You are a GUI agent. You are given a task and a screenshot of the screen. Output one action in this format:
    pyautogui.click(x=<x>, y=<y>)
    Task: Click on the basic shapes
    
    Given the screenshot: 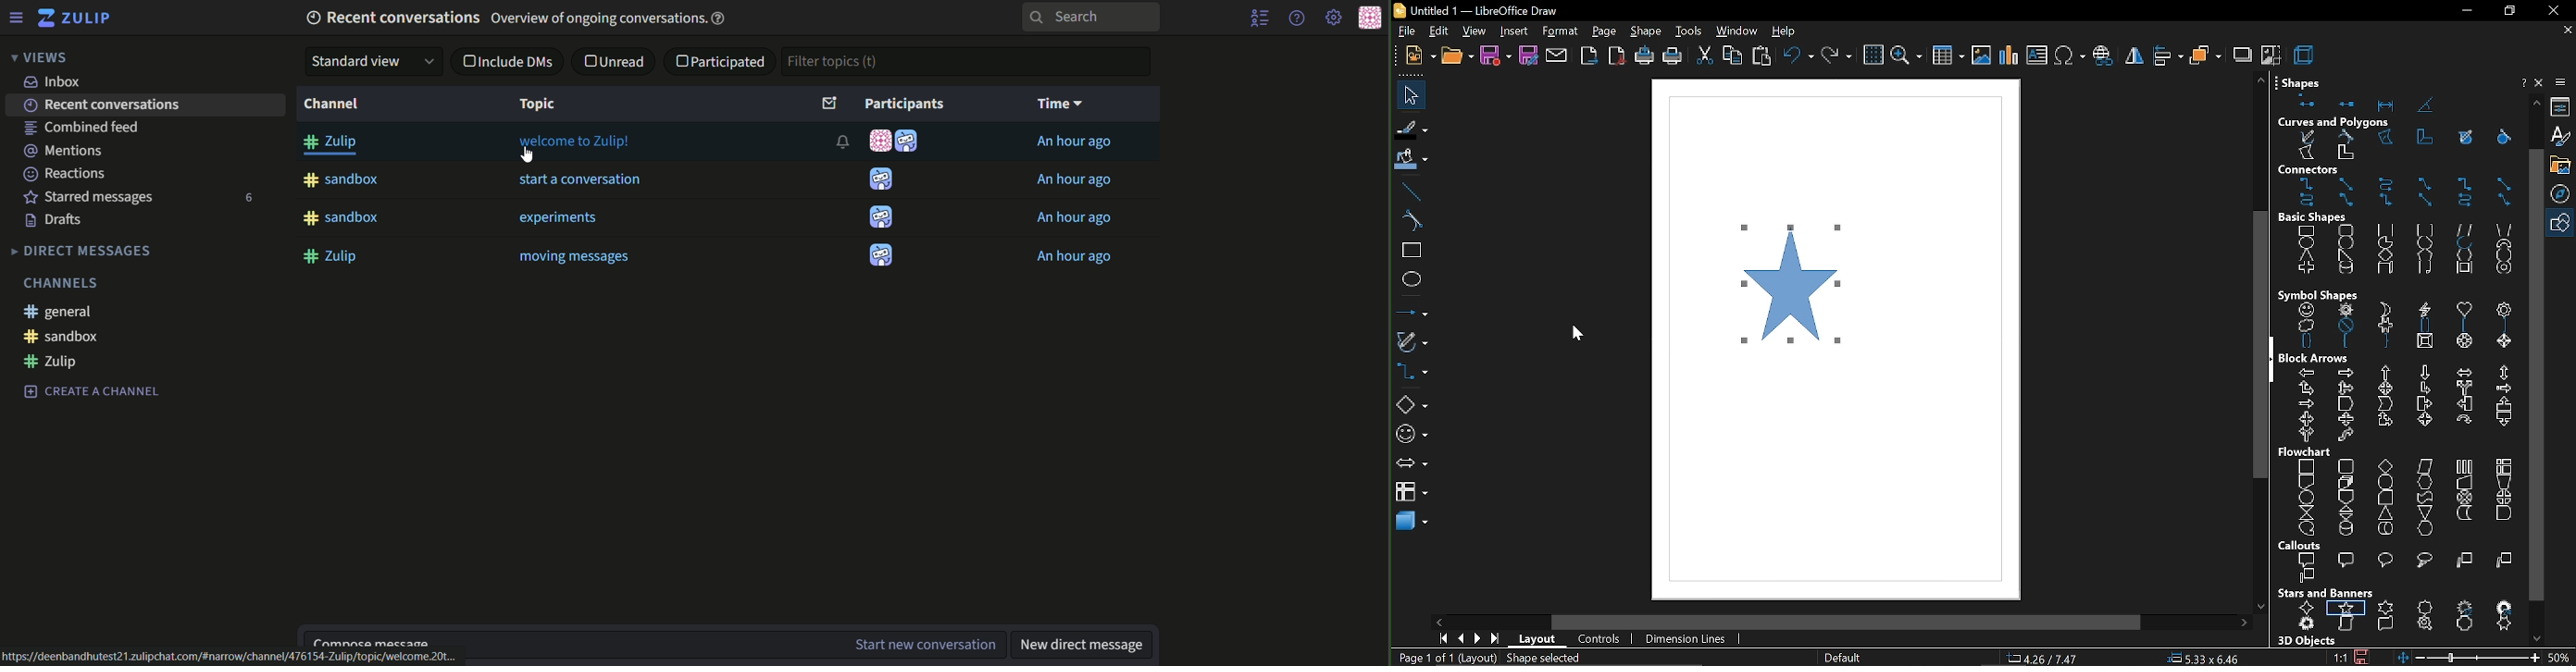 What is the action you would take?
    pyautogui.click(x=1412, y=405)
    